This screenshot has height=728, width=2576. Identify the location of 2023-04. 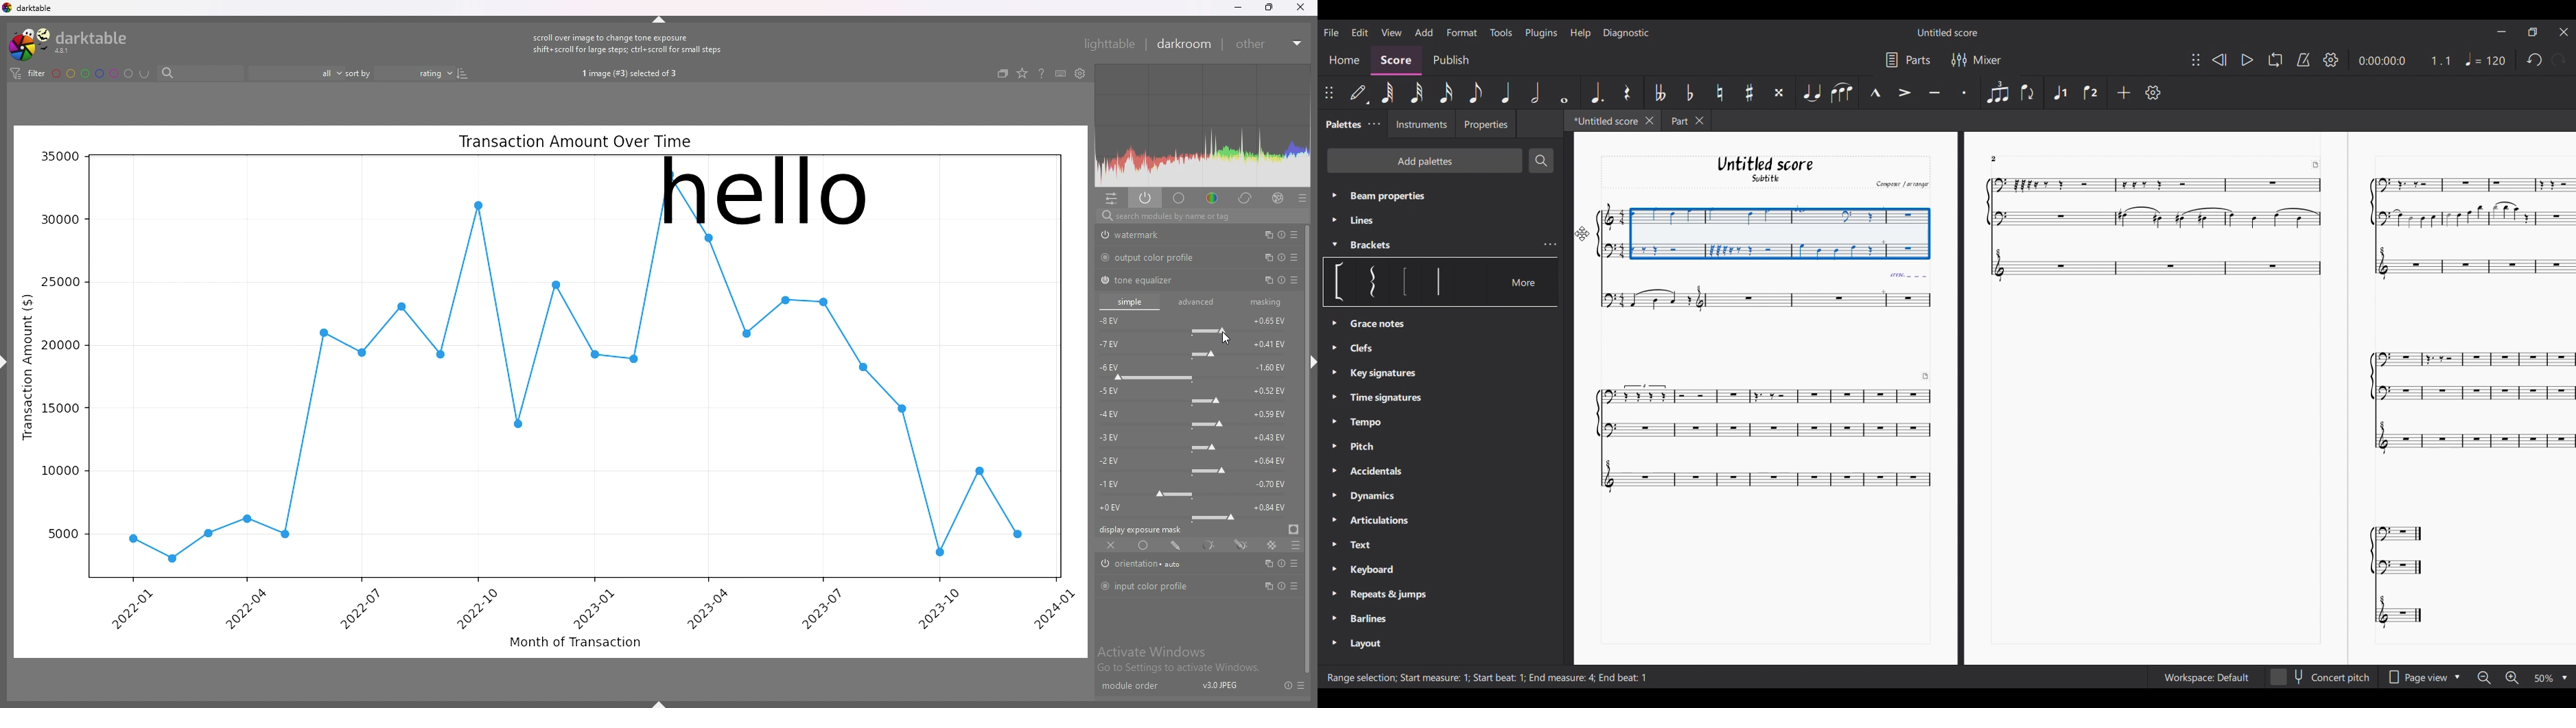
(707, 608).